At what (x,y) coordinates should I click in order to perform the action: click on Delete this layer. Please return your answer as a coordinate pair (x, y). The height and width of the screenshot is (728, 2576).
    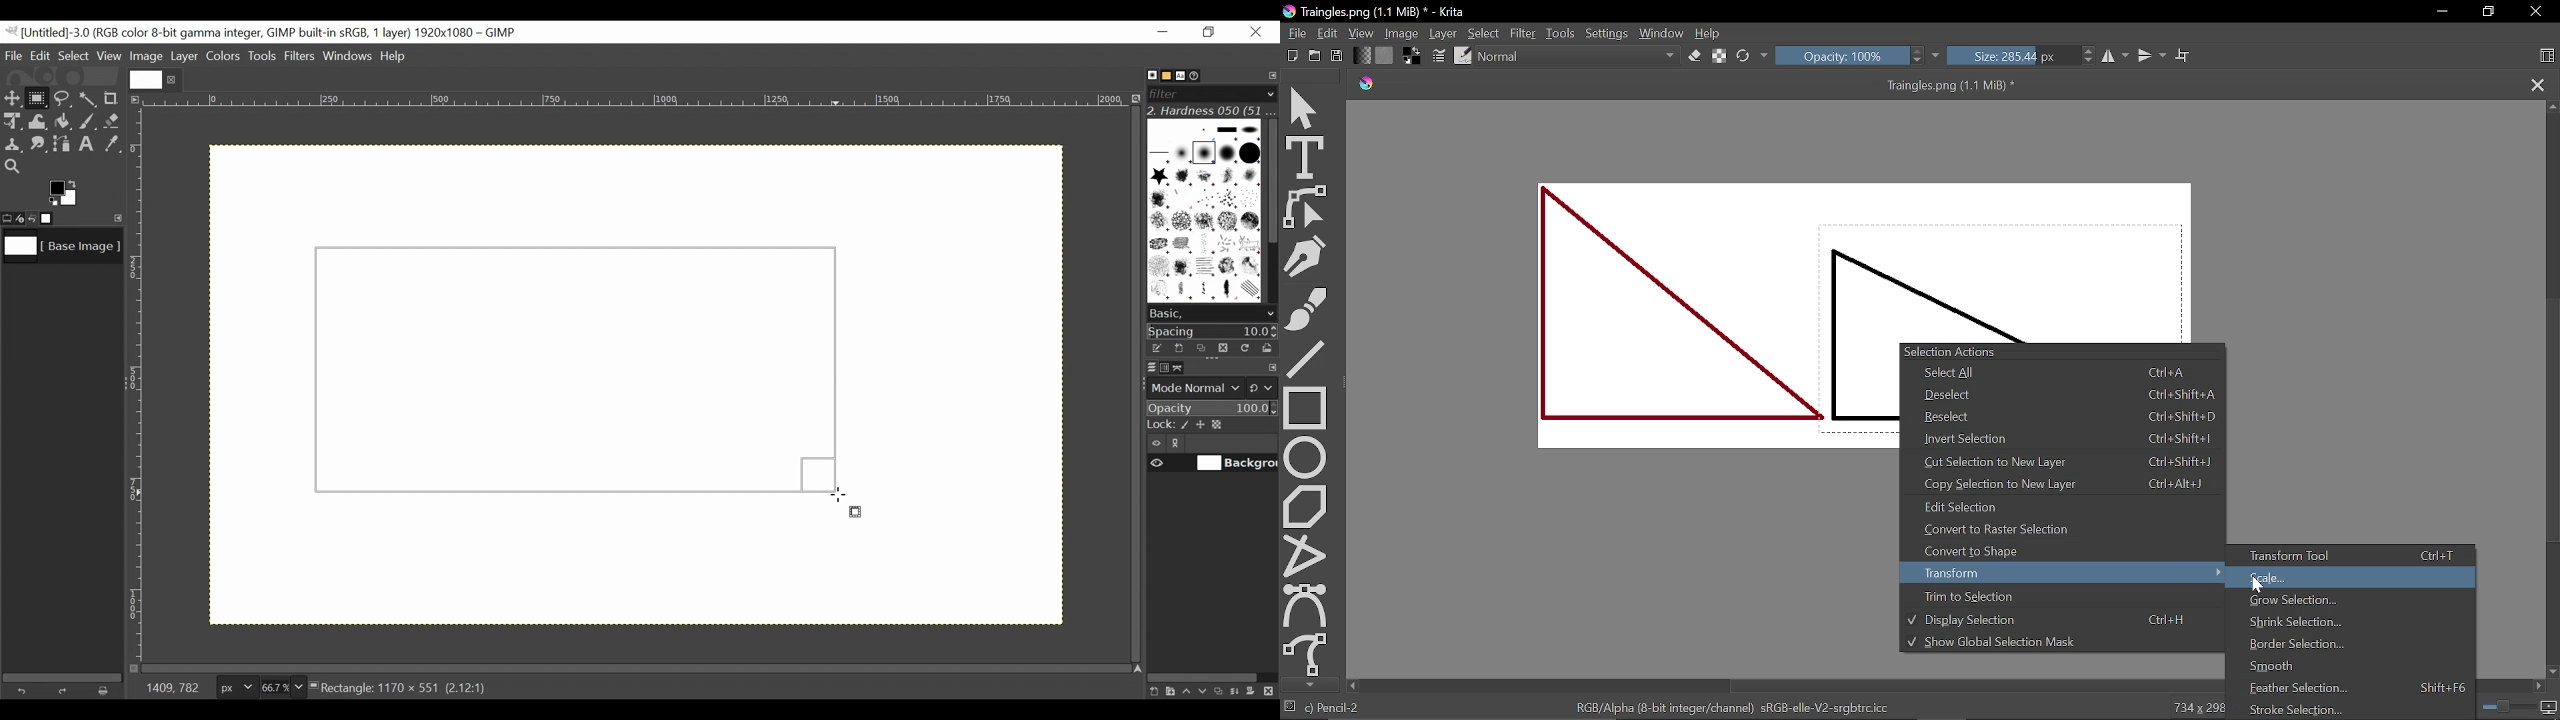
    Looking at the image, I should click on (1271, 692).